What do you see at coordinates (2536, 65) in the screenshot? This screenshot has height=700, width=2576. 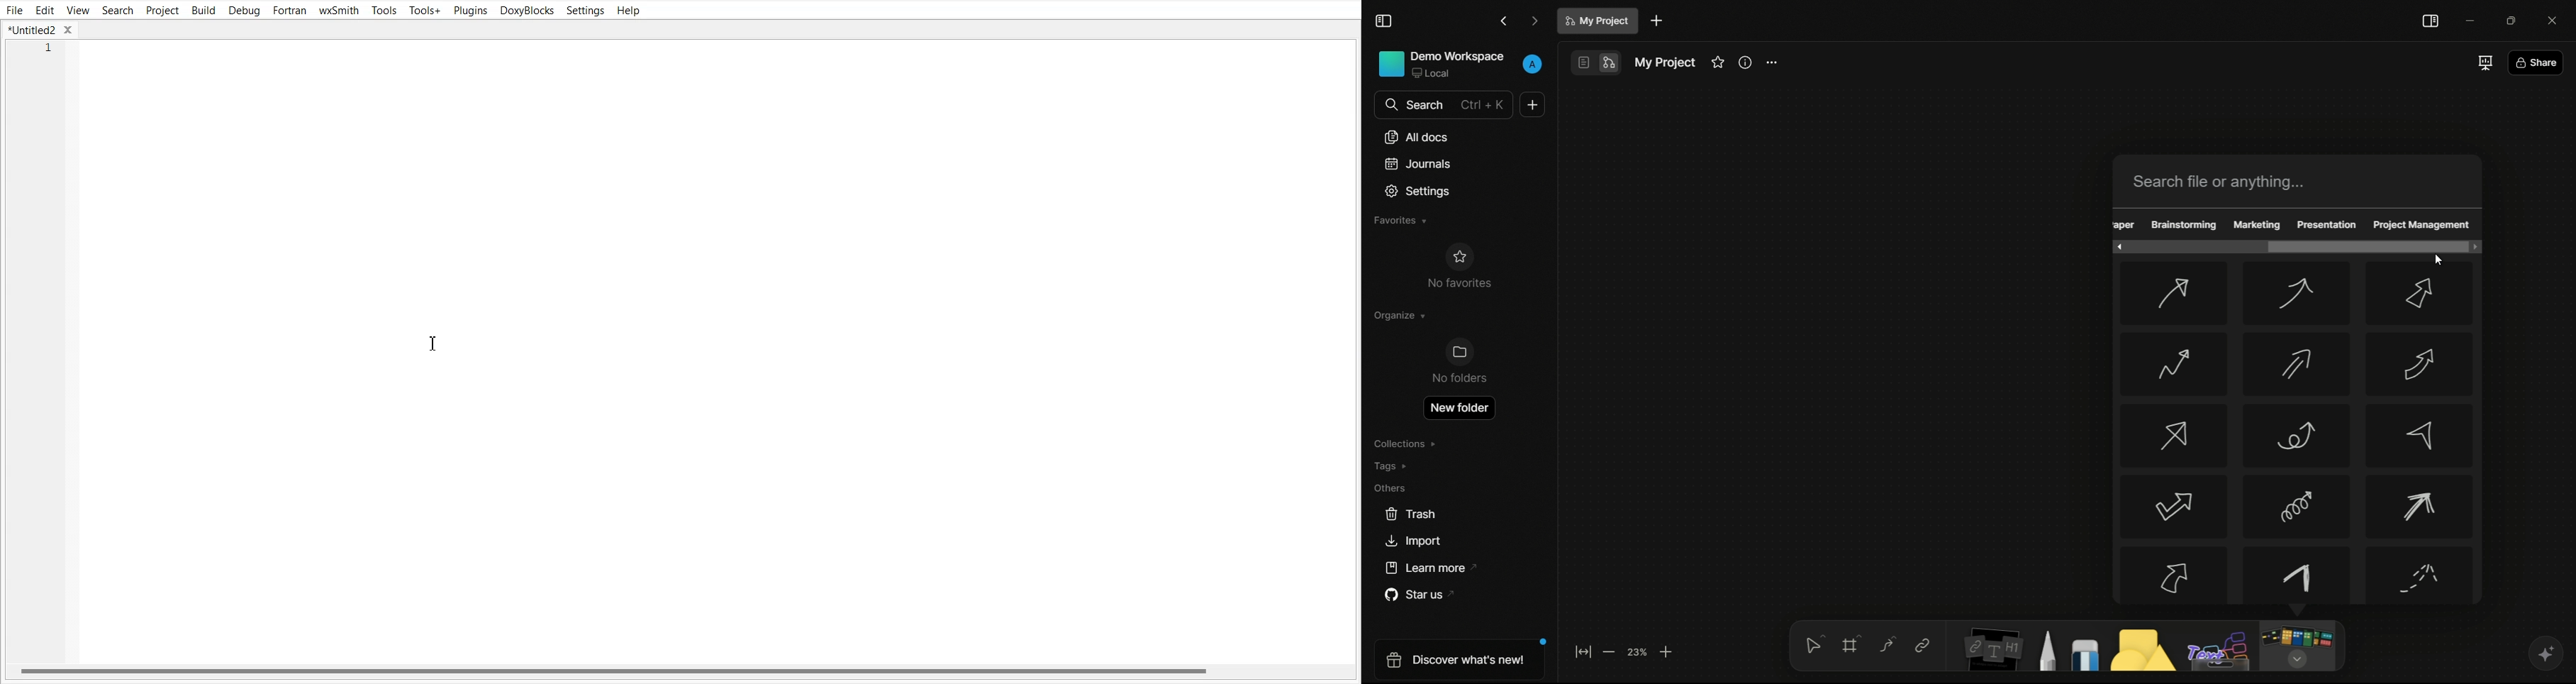 I see `share` at bounding box center [2536, 65].